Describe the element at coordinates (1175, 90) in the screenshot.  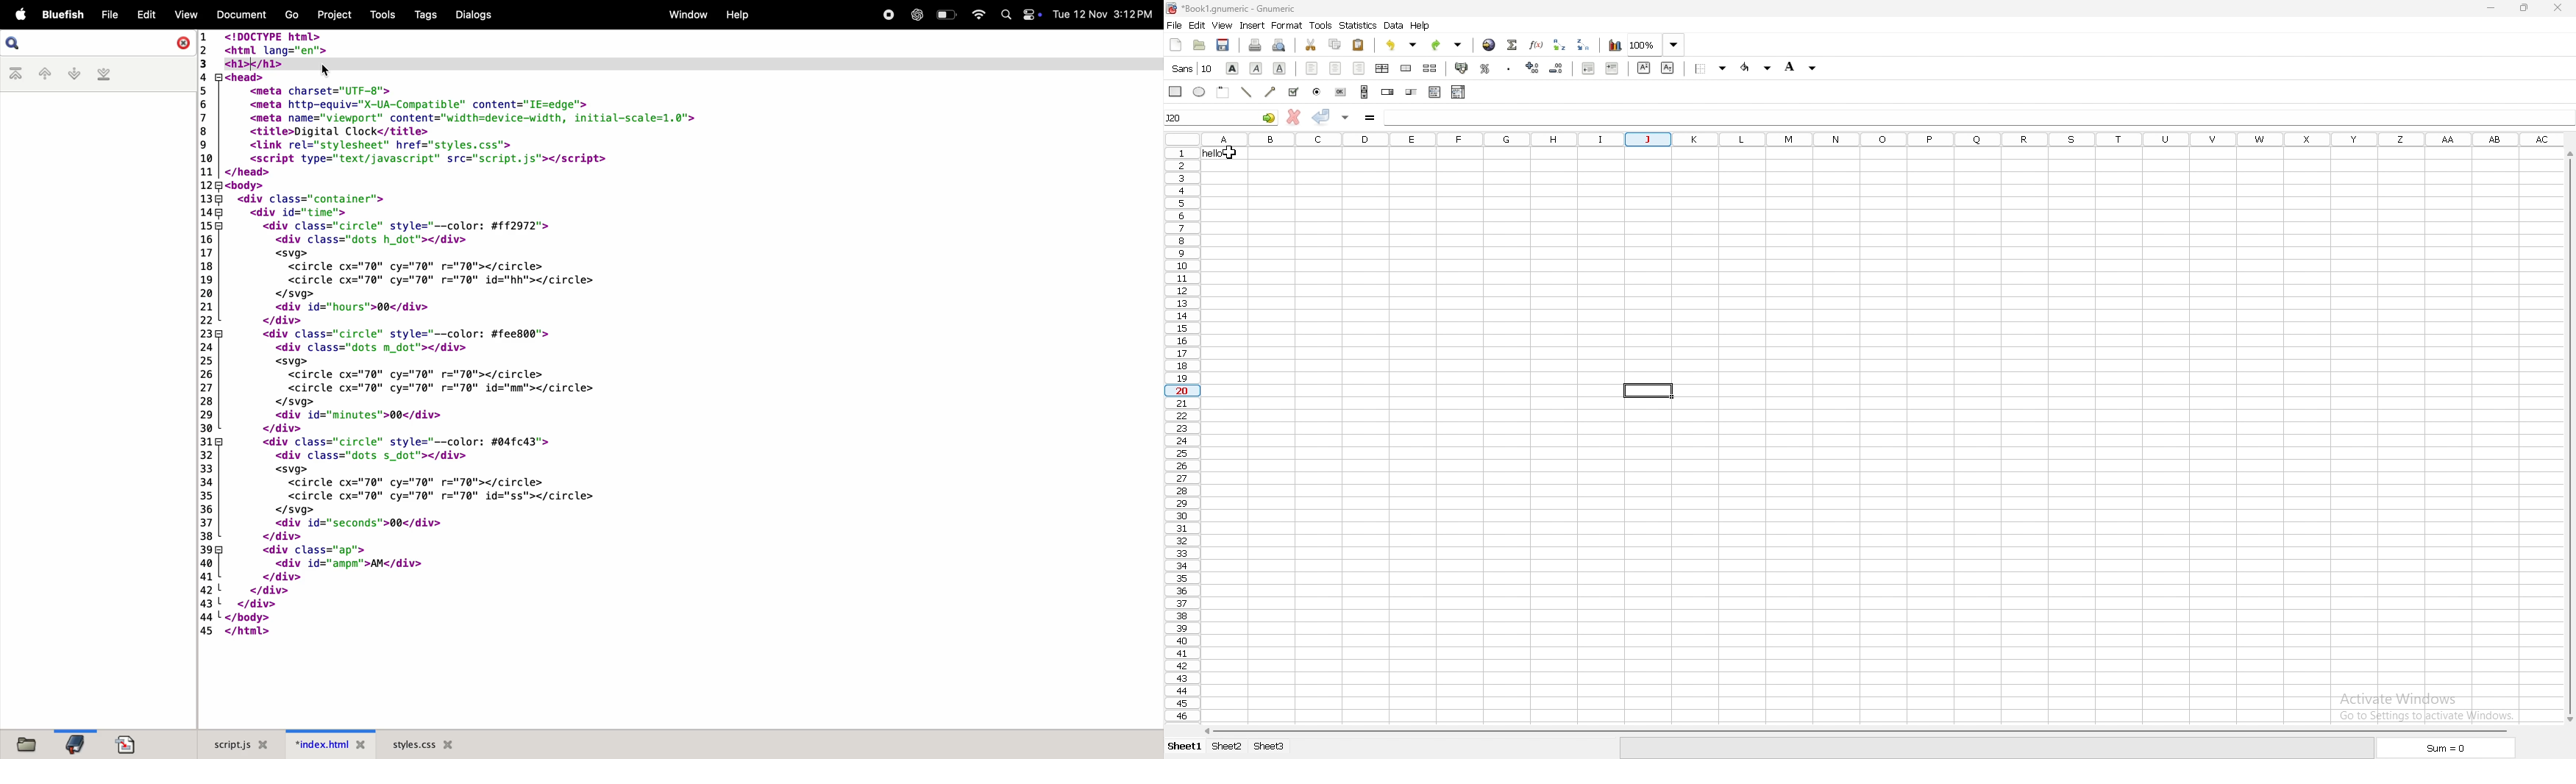
I see `rectangle` at that location.